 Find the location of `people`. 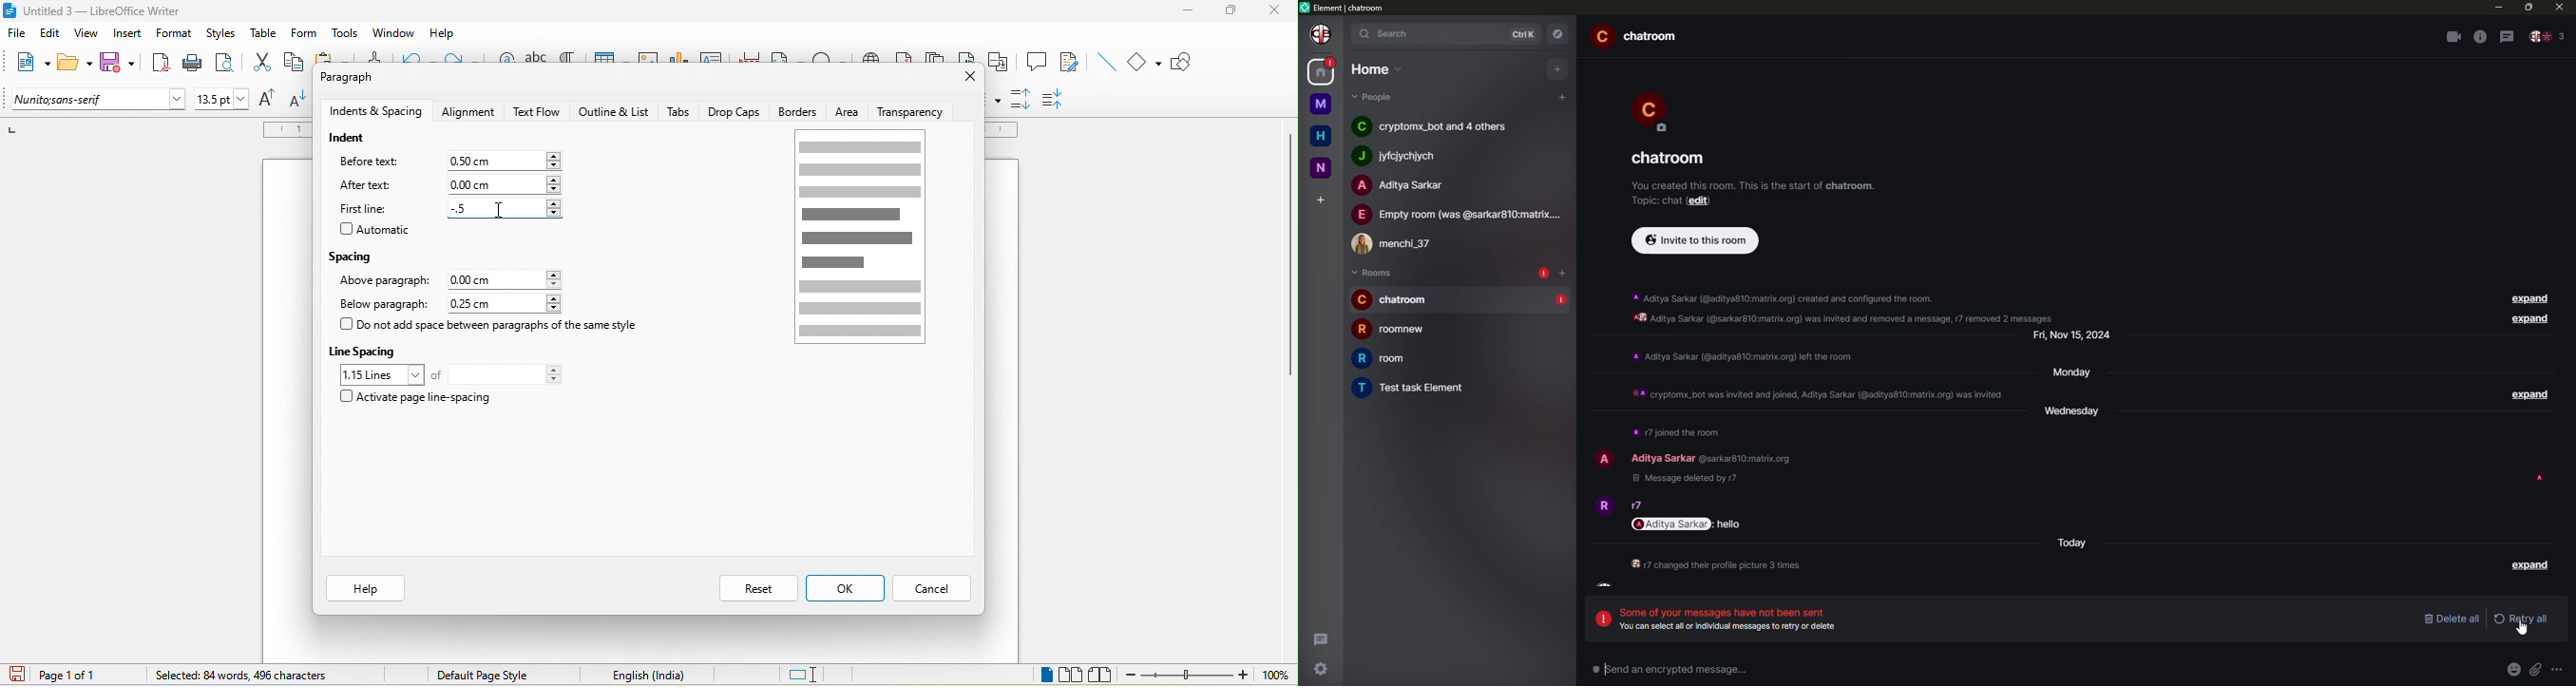

people is located at coordinates (1662, 458).